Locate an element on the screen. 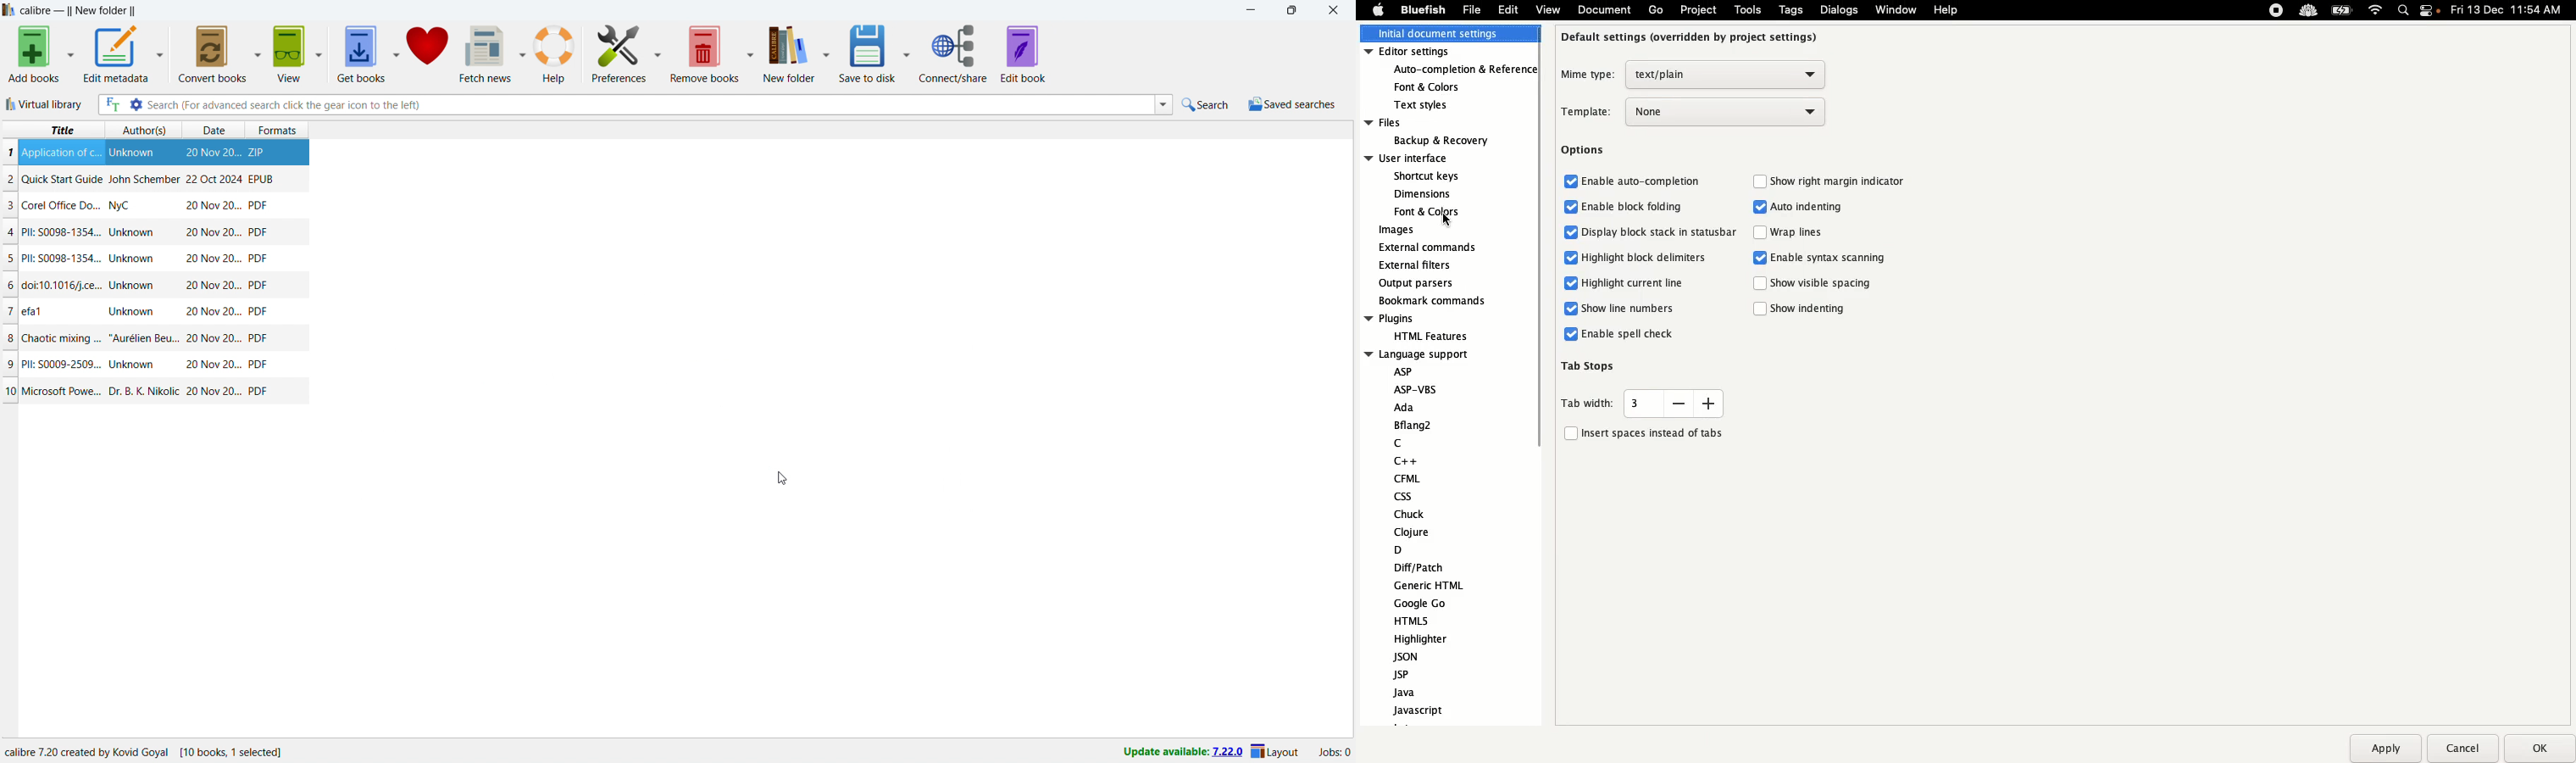  Language support is located at coordinates (1438, 541).